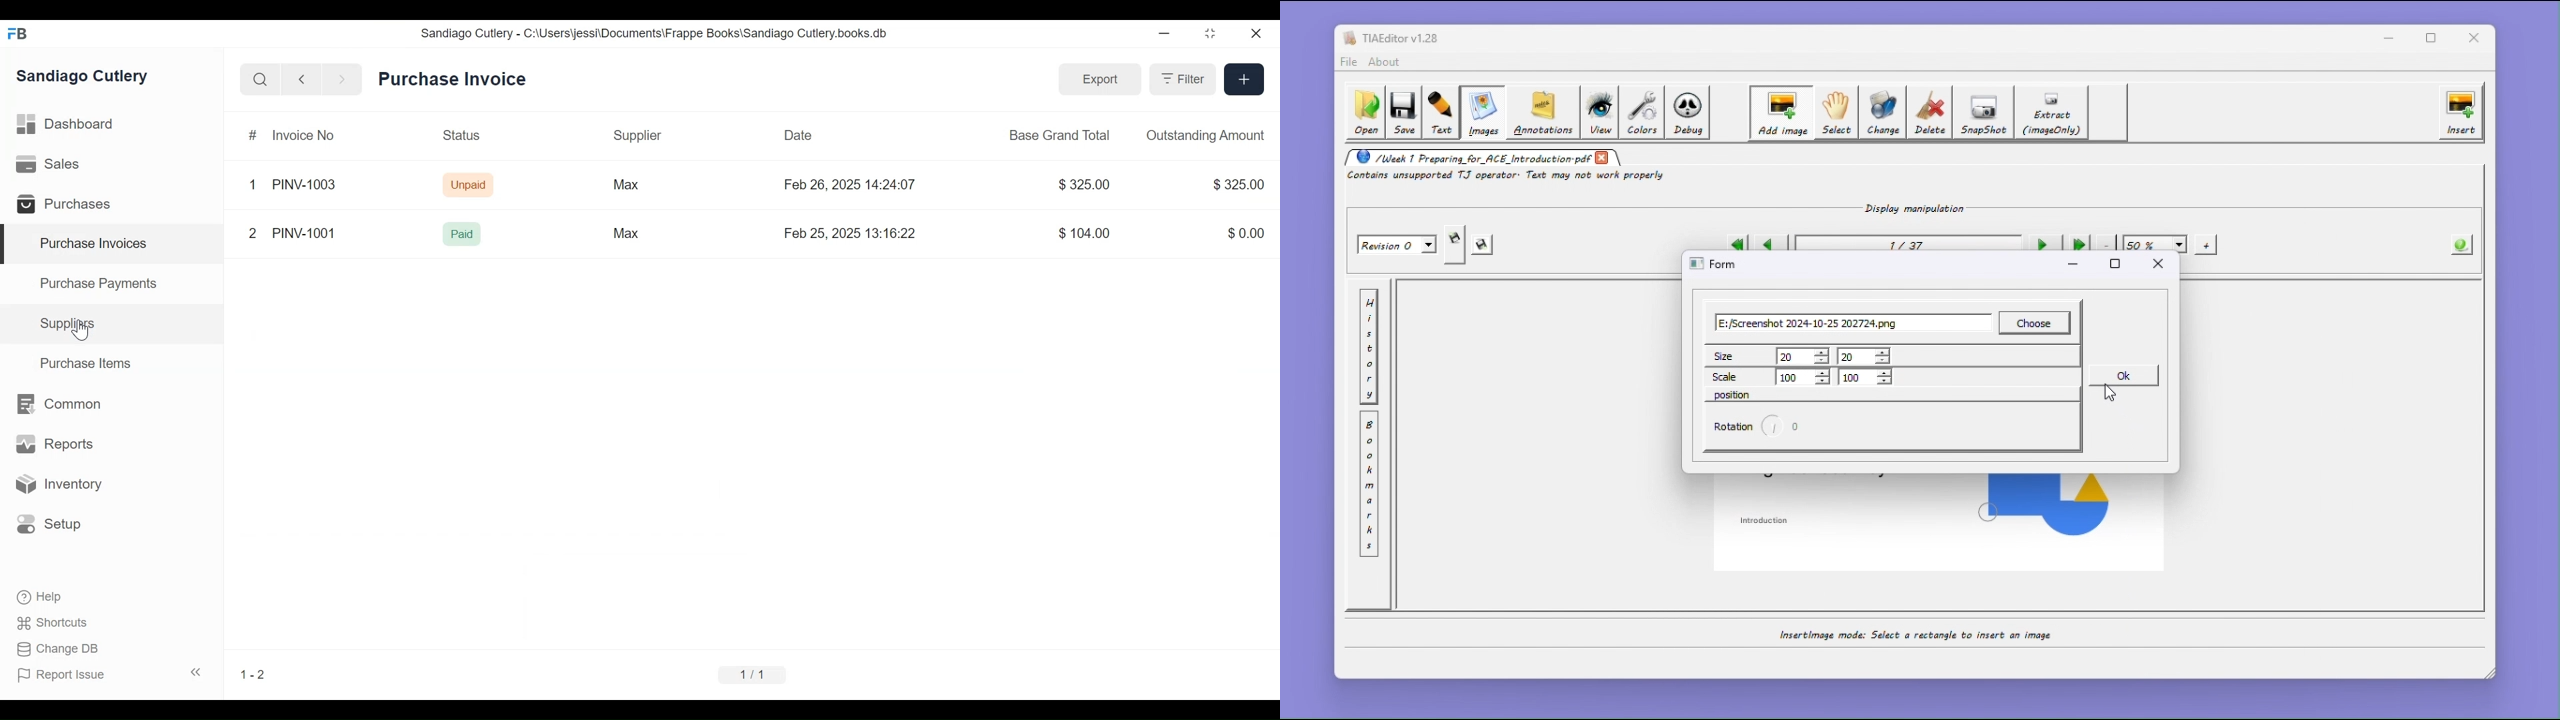 The height and width of the screenshot is (728, 2576). Describe the element at coordinates (255, 664) in the screenshot. I see `1-2` at that location.